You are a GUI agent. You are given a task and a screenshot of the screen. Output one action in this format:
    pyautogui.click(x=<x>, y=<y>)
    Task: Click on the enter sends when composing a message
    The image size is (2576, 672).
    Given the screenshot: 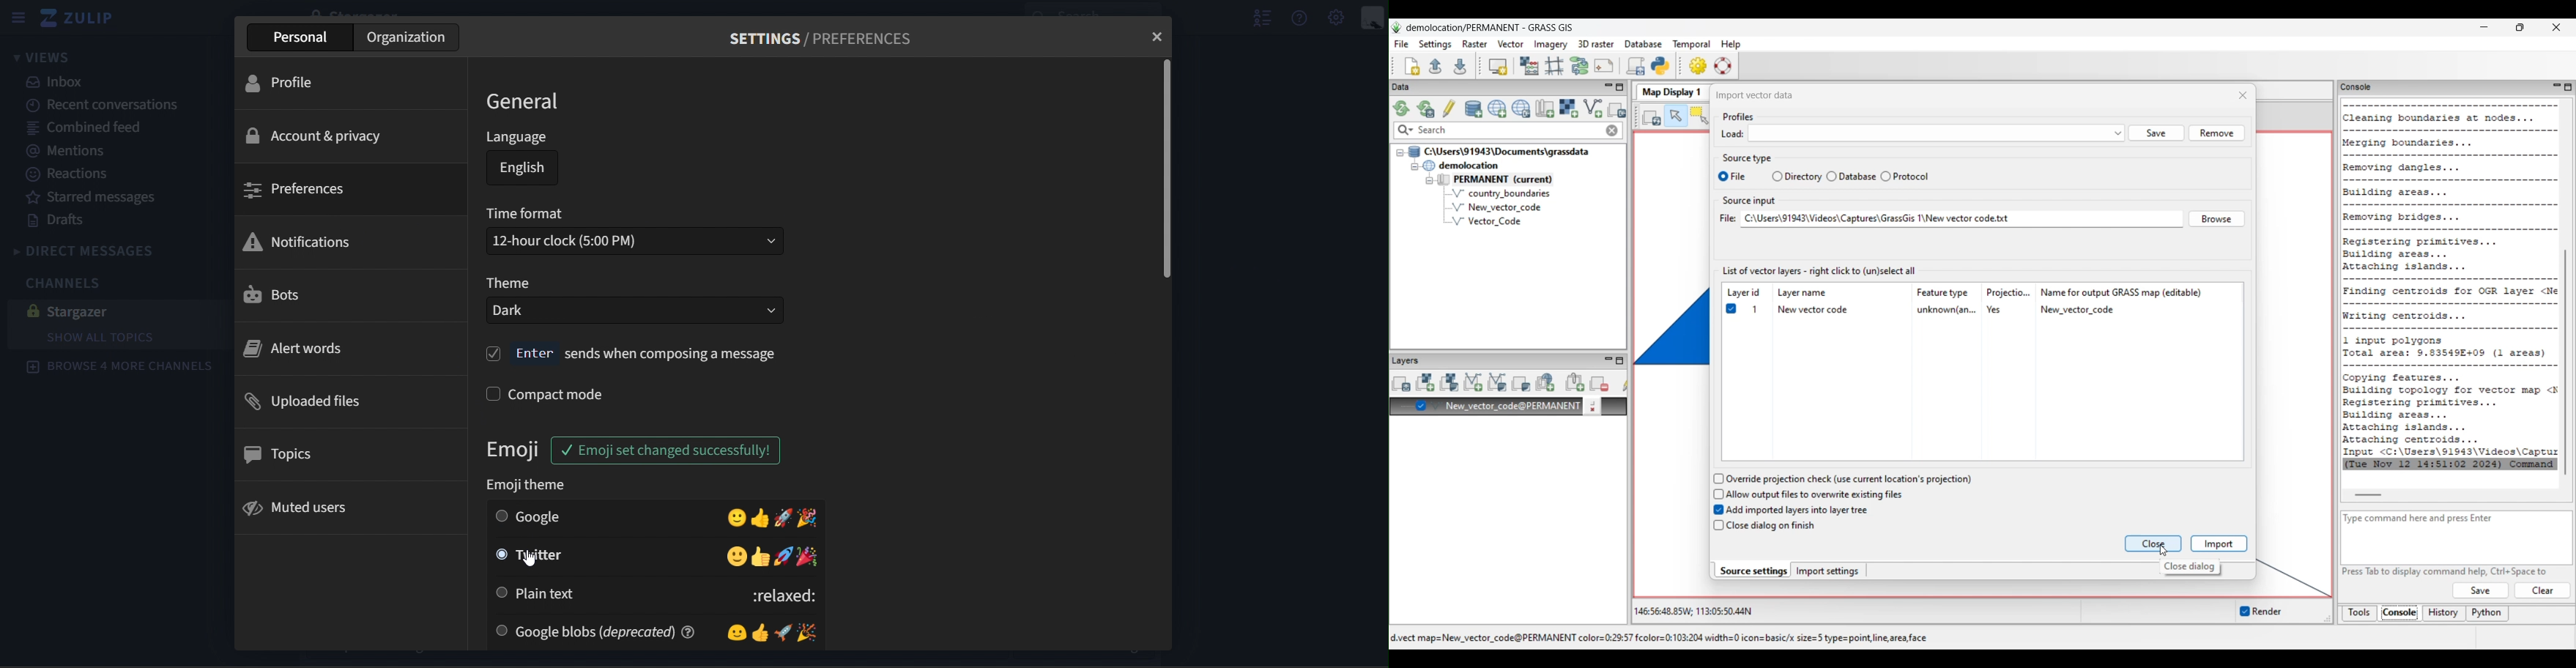 What is the action you would take?
    pyautogui.click(x=633, y=354)
    